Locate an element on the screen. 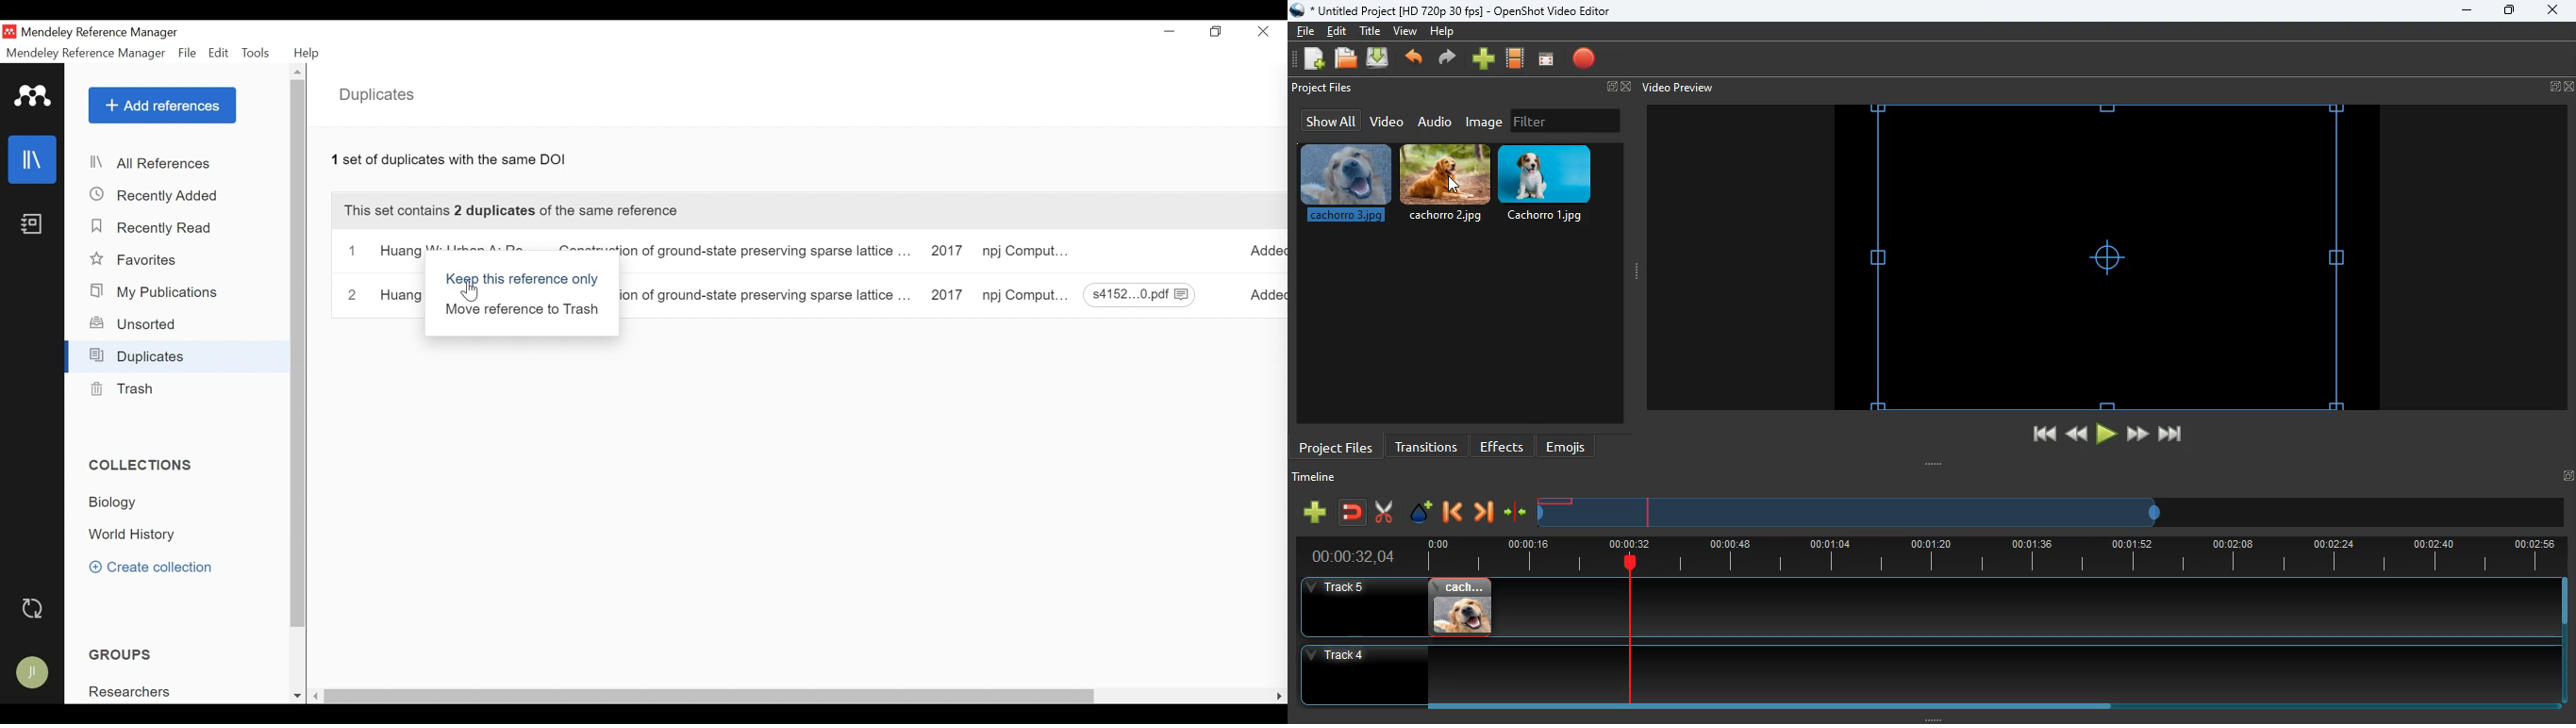 This screenshot has width=2576, height=728. Horizontal slide bar is located at coordinates (1981, 706).